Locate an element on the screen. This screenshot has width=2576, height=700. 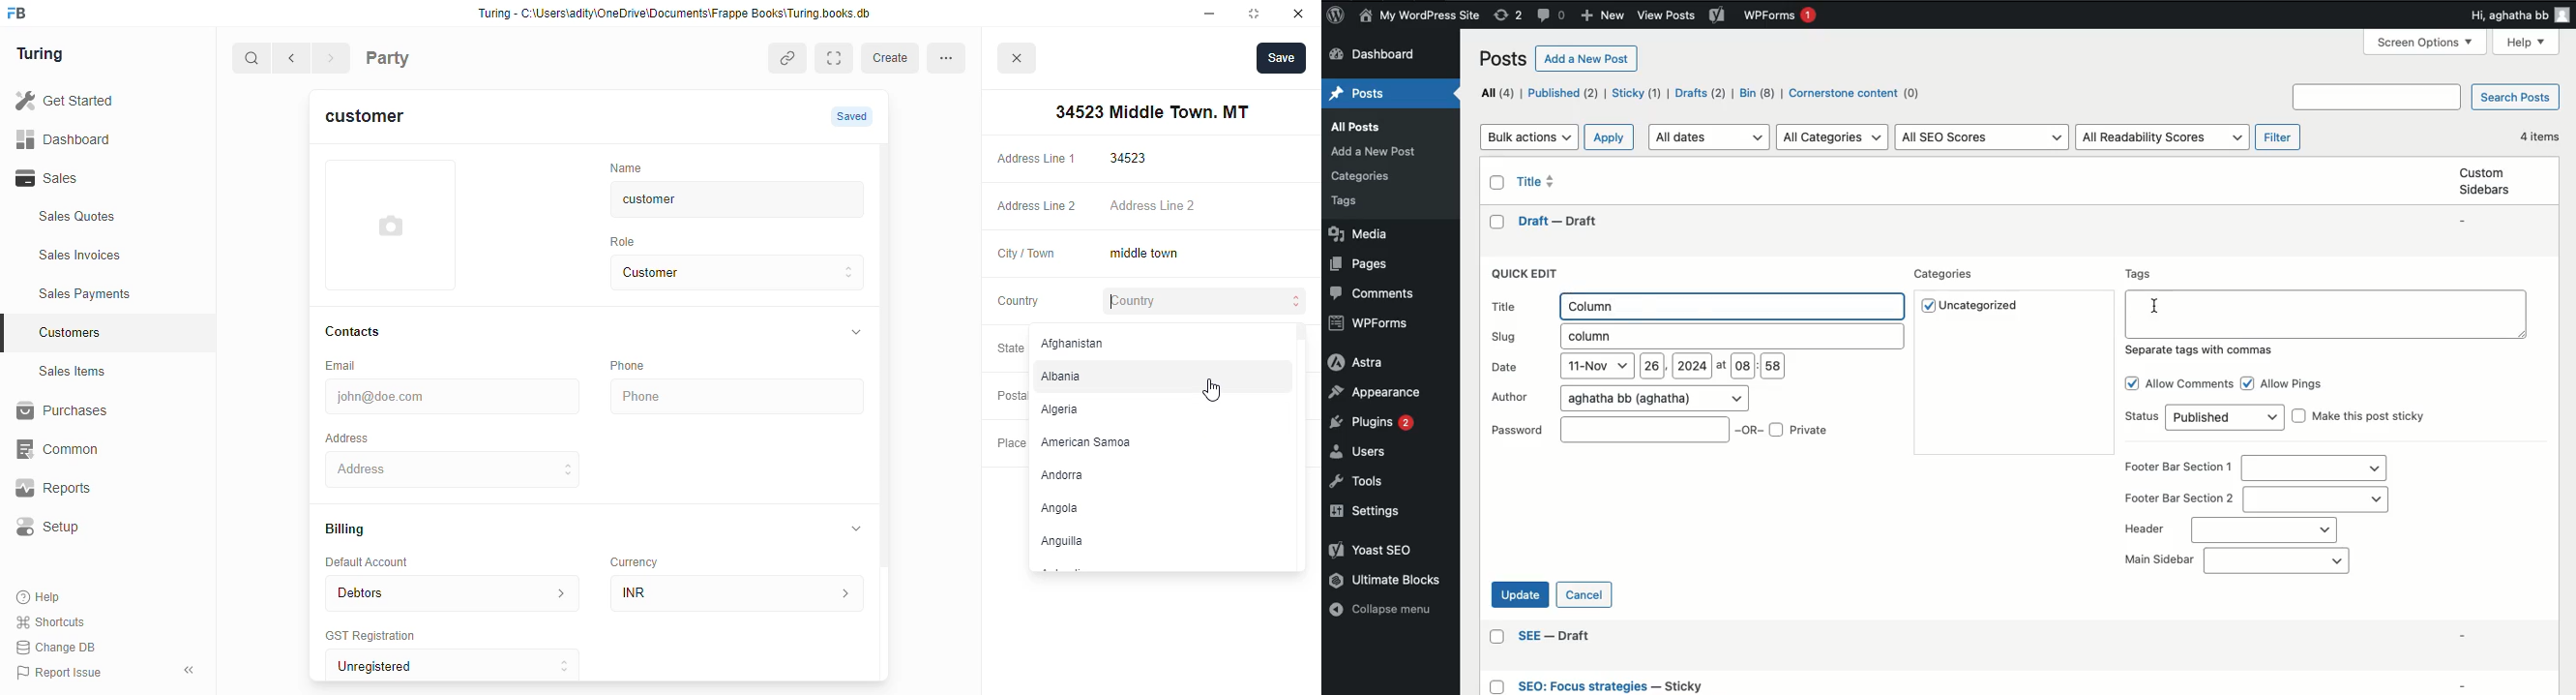
Address Line 1 is located at coordinates (1035, 157).